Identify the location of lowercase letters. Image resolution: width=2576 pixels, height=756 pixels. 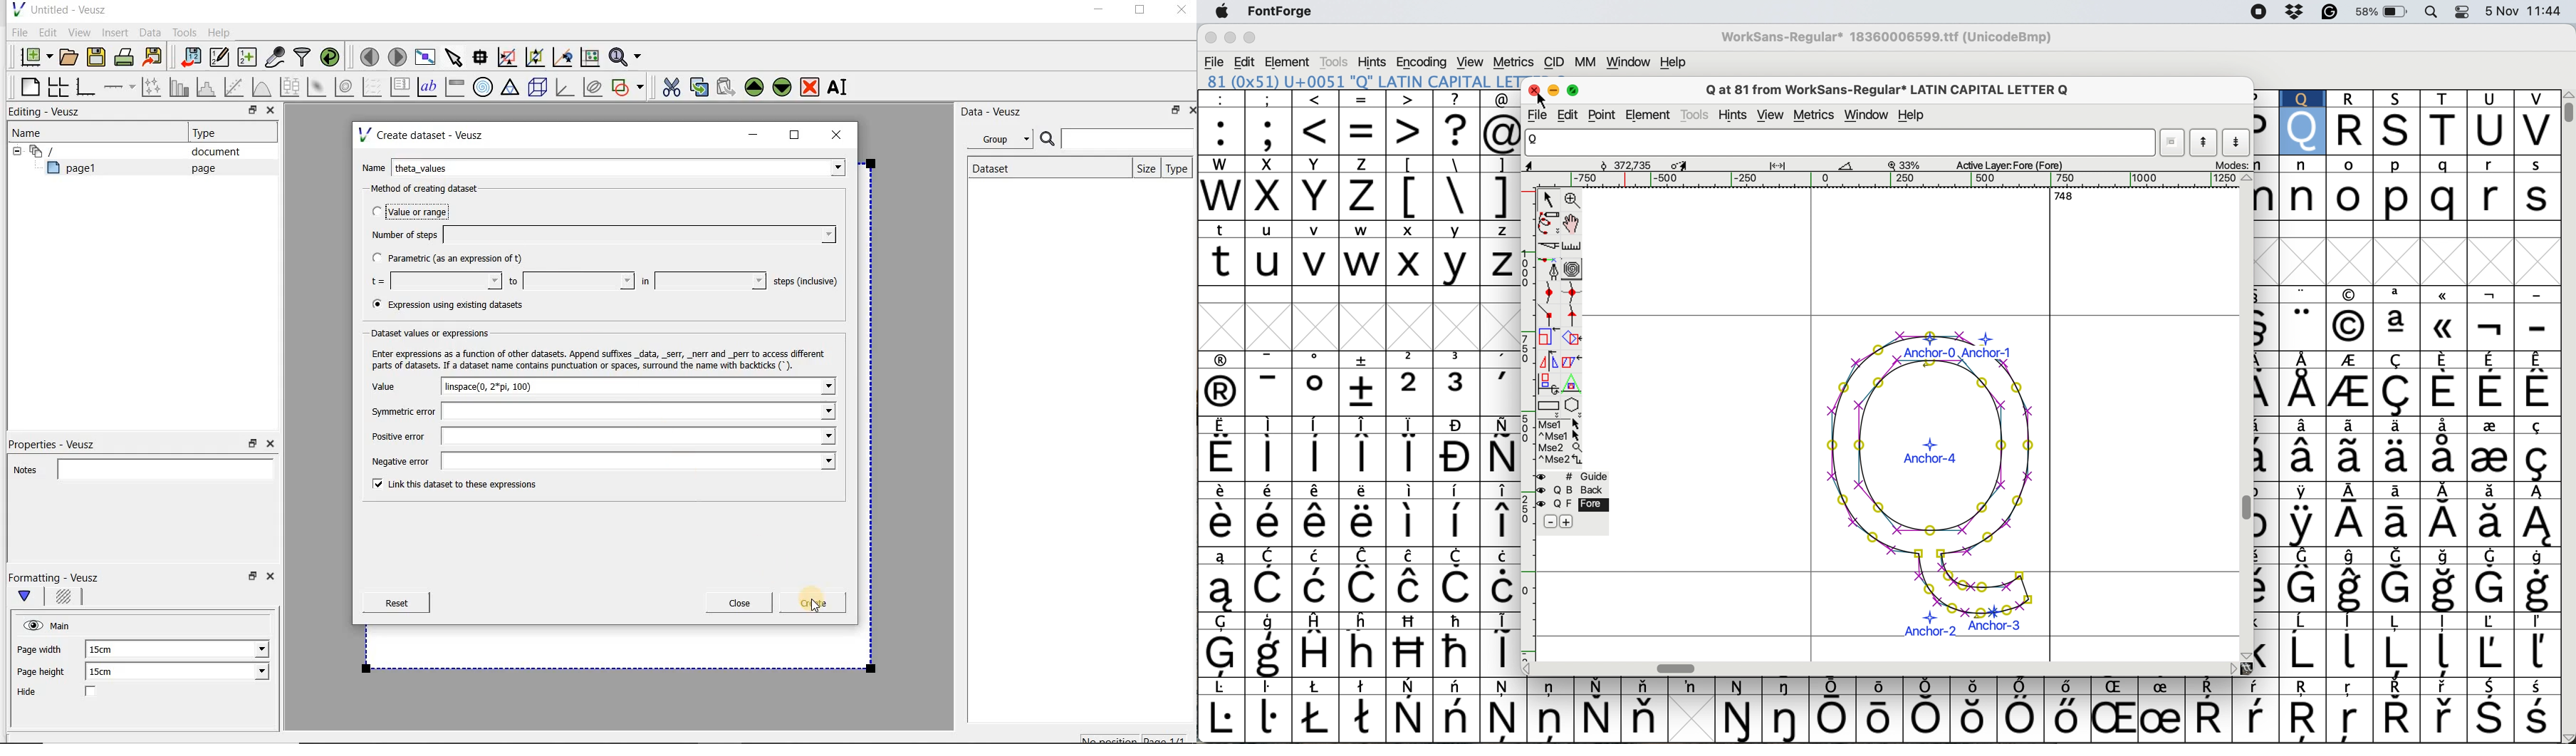
(1361, 232).